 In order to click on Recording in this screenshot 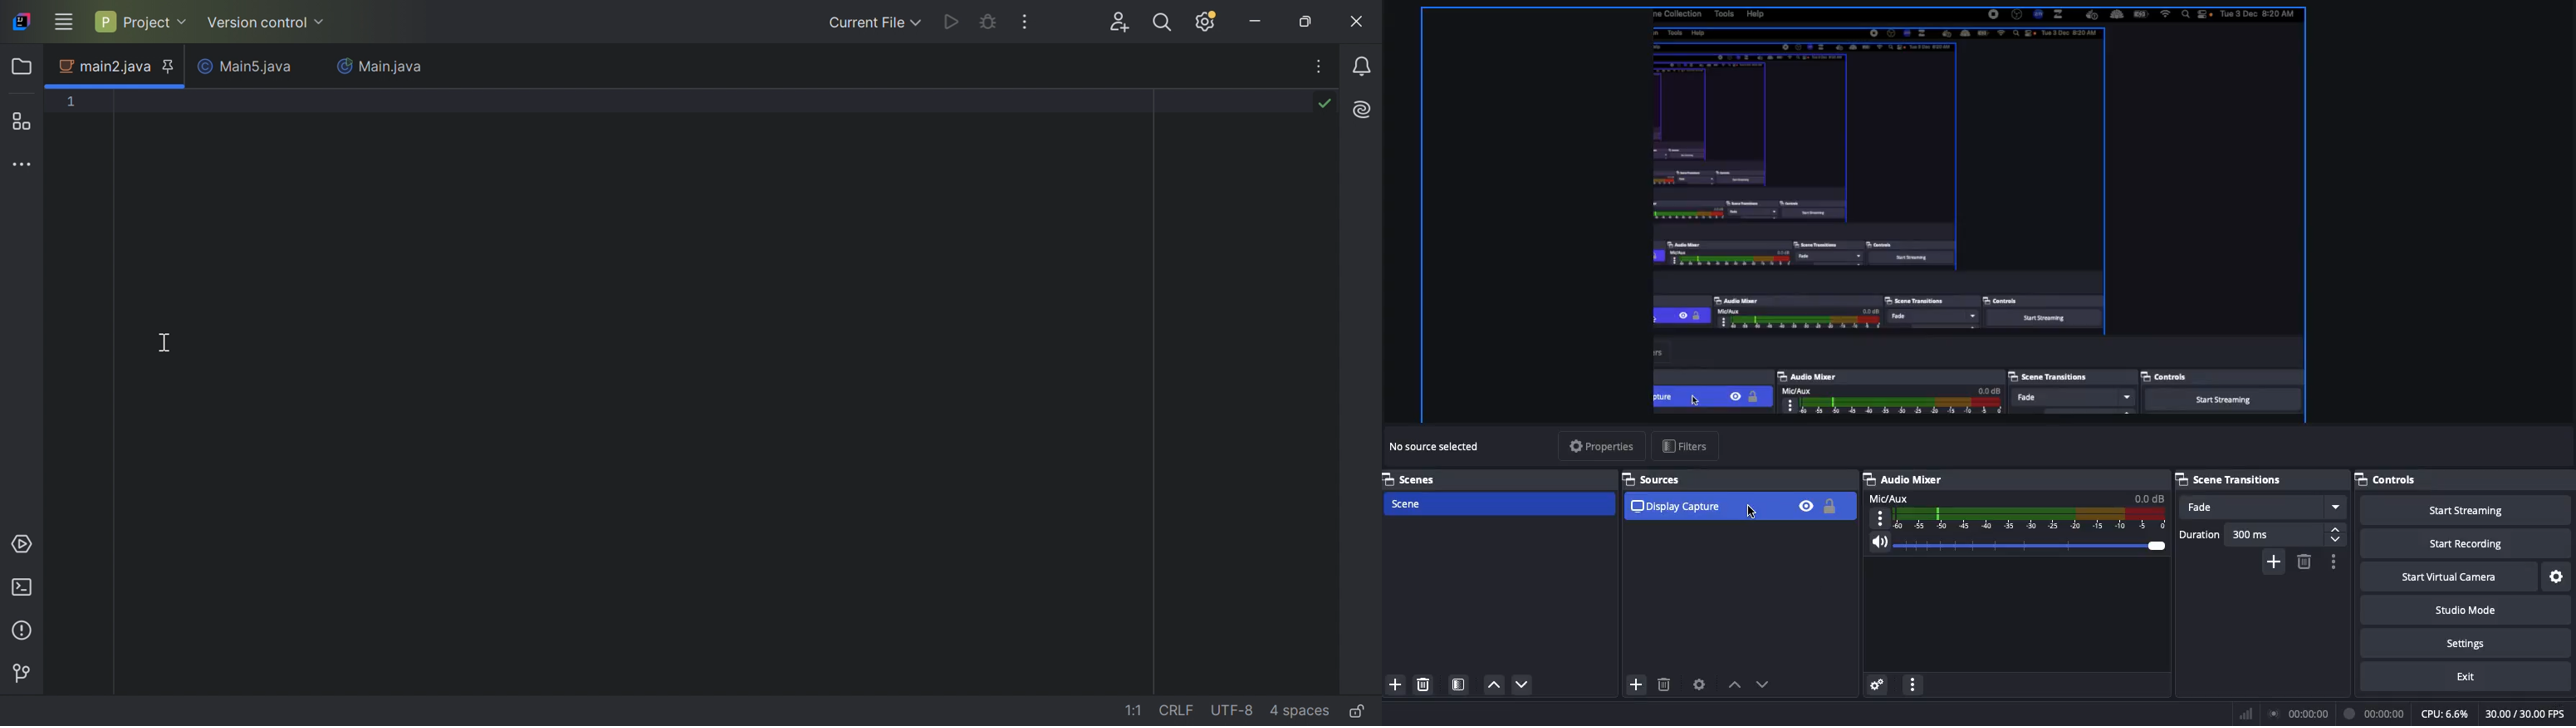, I will do `click(2375, 712)`.